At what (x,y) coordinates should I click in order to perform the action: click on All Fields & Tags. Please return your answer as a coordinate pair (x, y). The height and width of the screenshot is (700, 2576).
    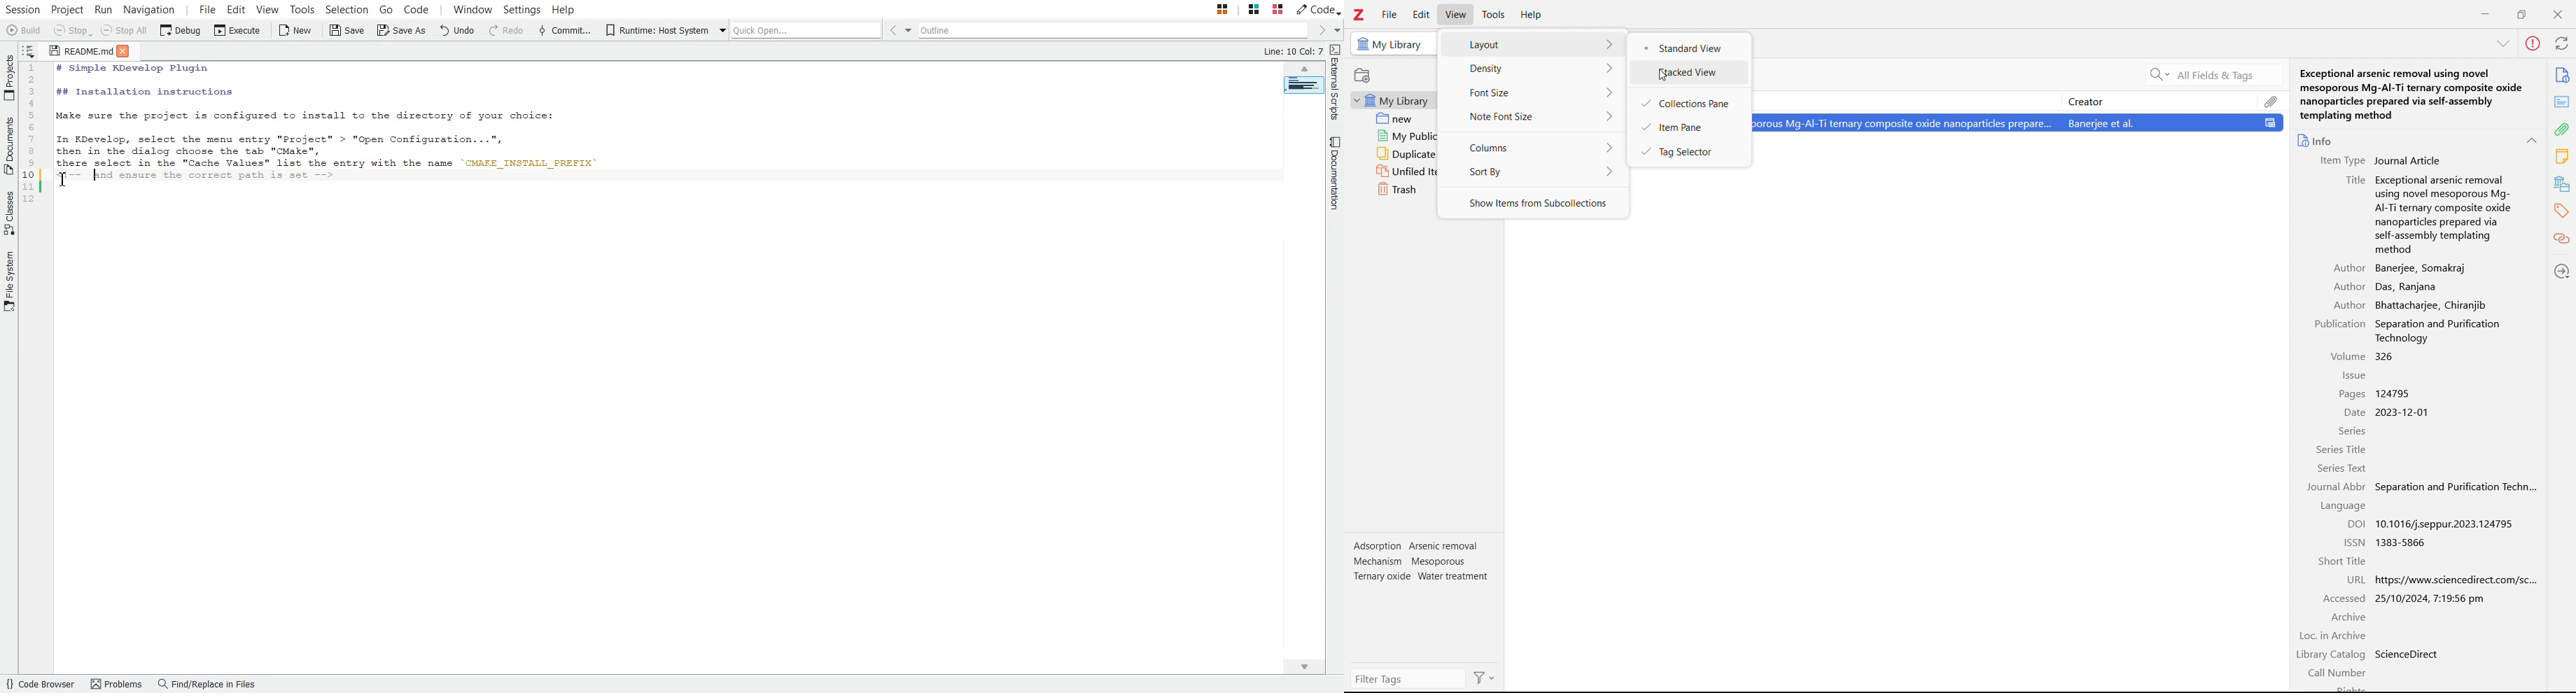
    Looking at the image, I should click on (2197, 74).